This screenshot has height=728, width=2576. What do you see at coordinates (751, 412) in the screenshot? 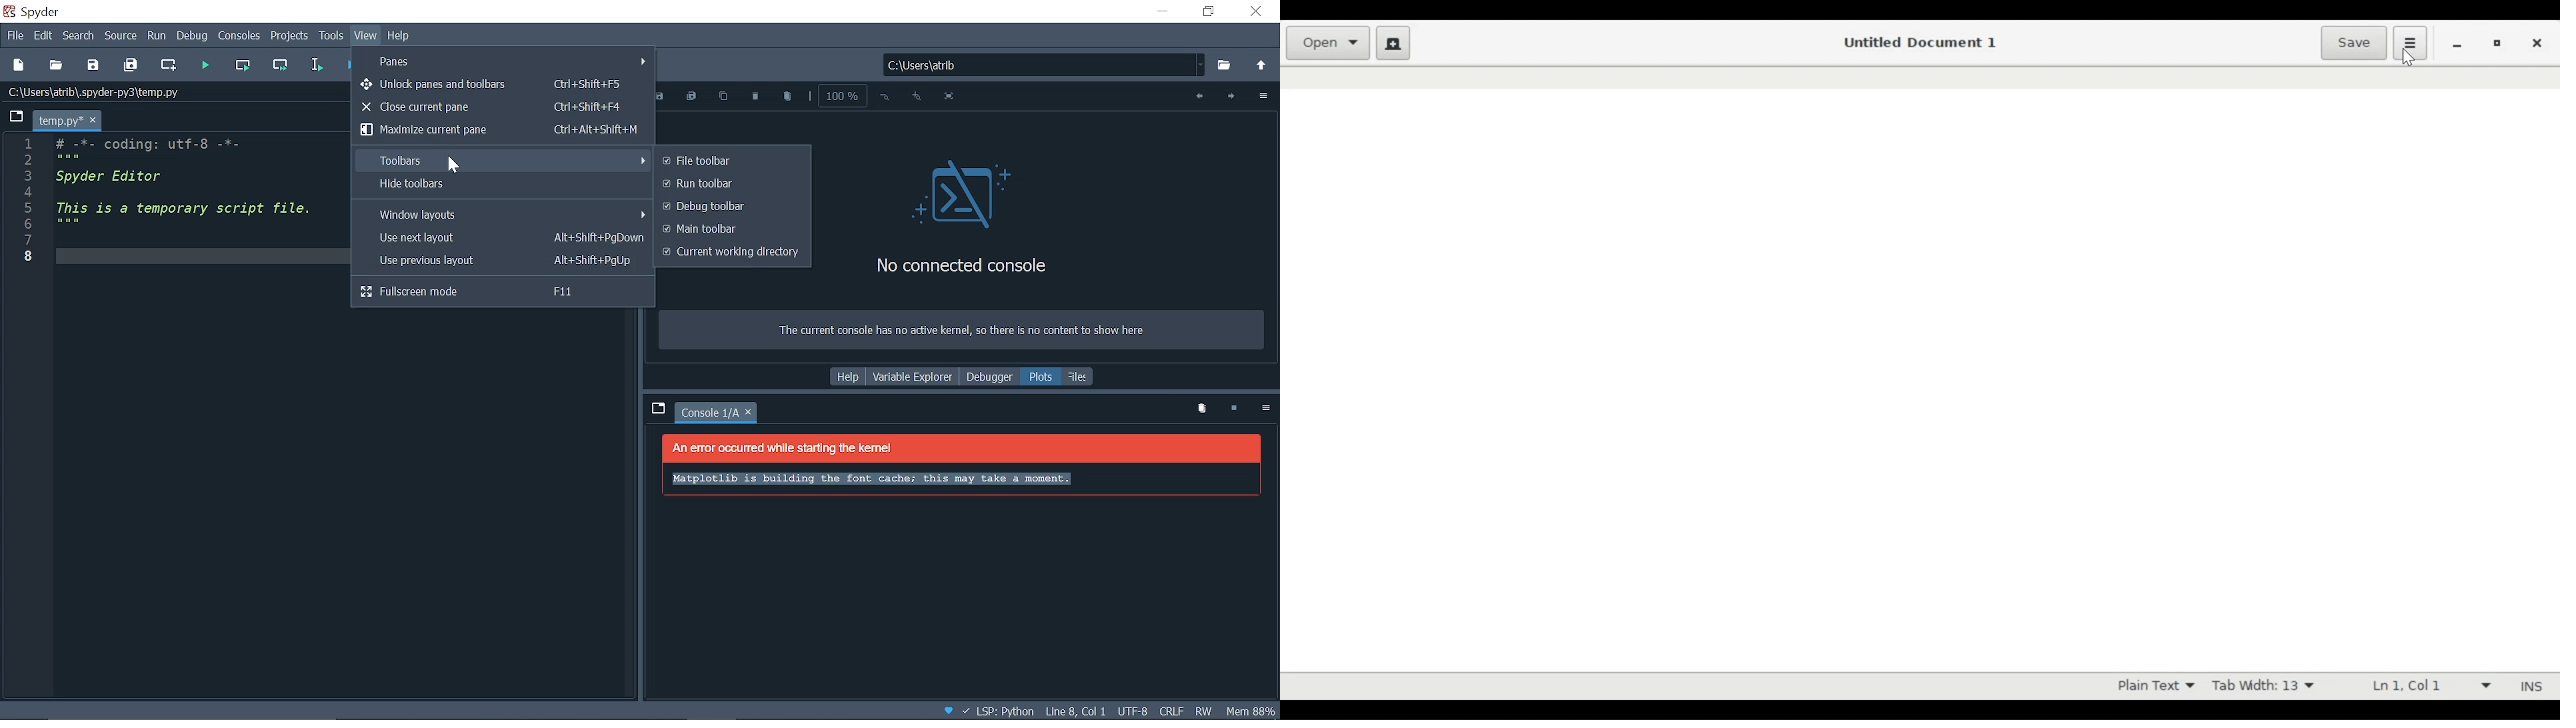
I see `` at bounding box center [751, 412].